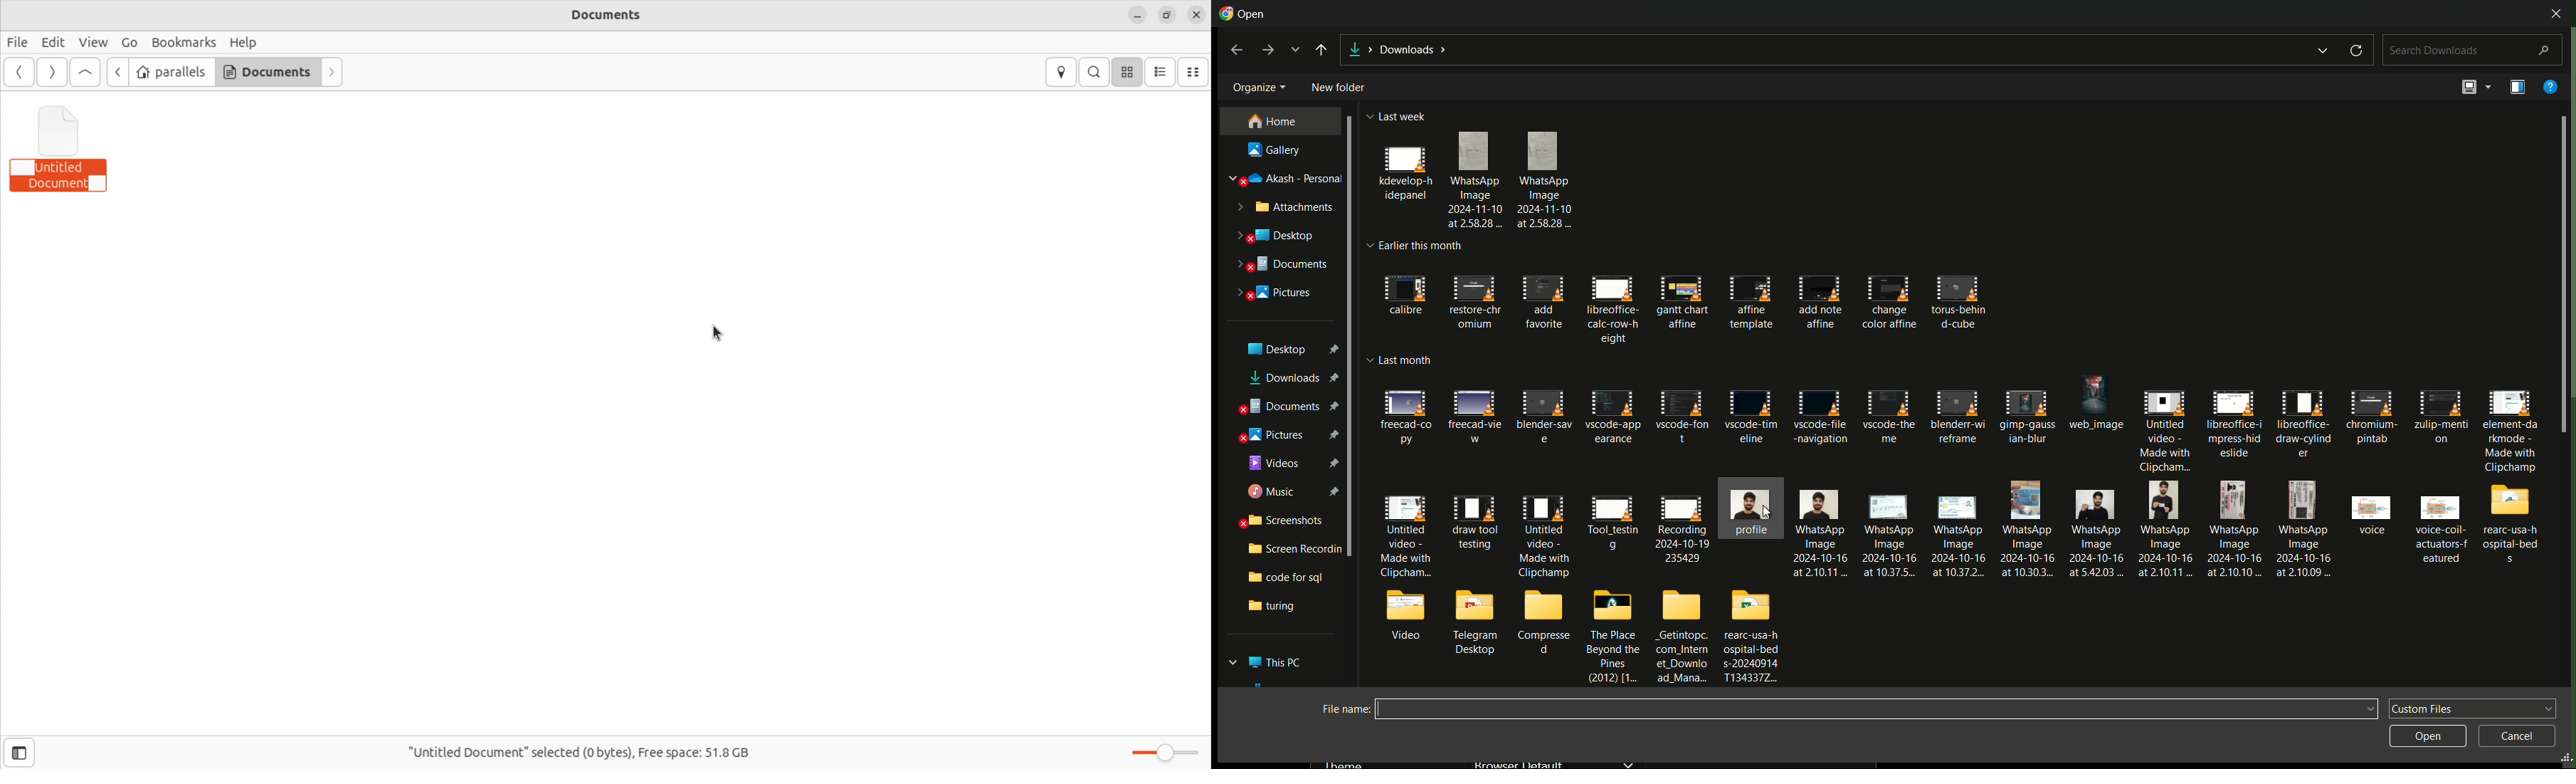 This screenshot has width=2576, height=784. What do you see at coordinates (1273, 293) in the screenshot?
I see `pictures` at bounding box center [1273, 293].